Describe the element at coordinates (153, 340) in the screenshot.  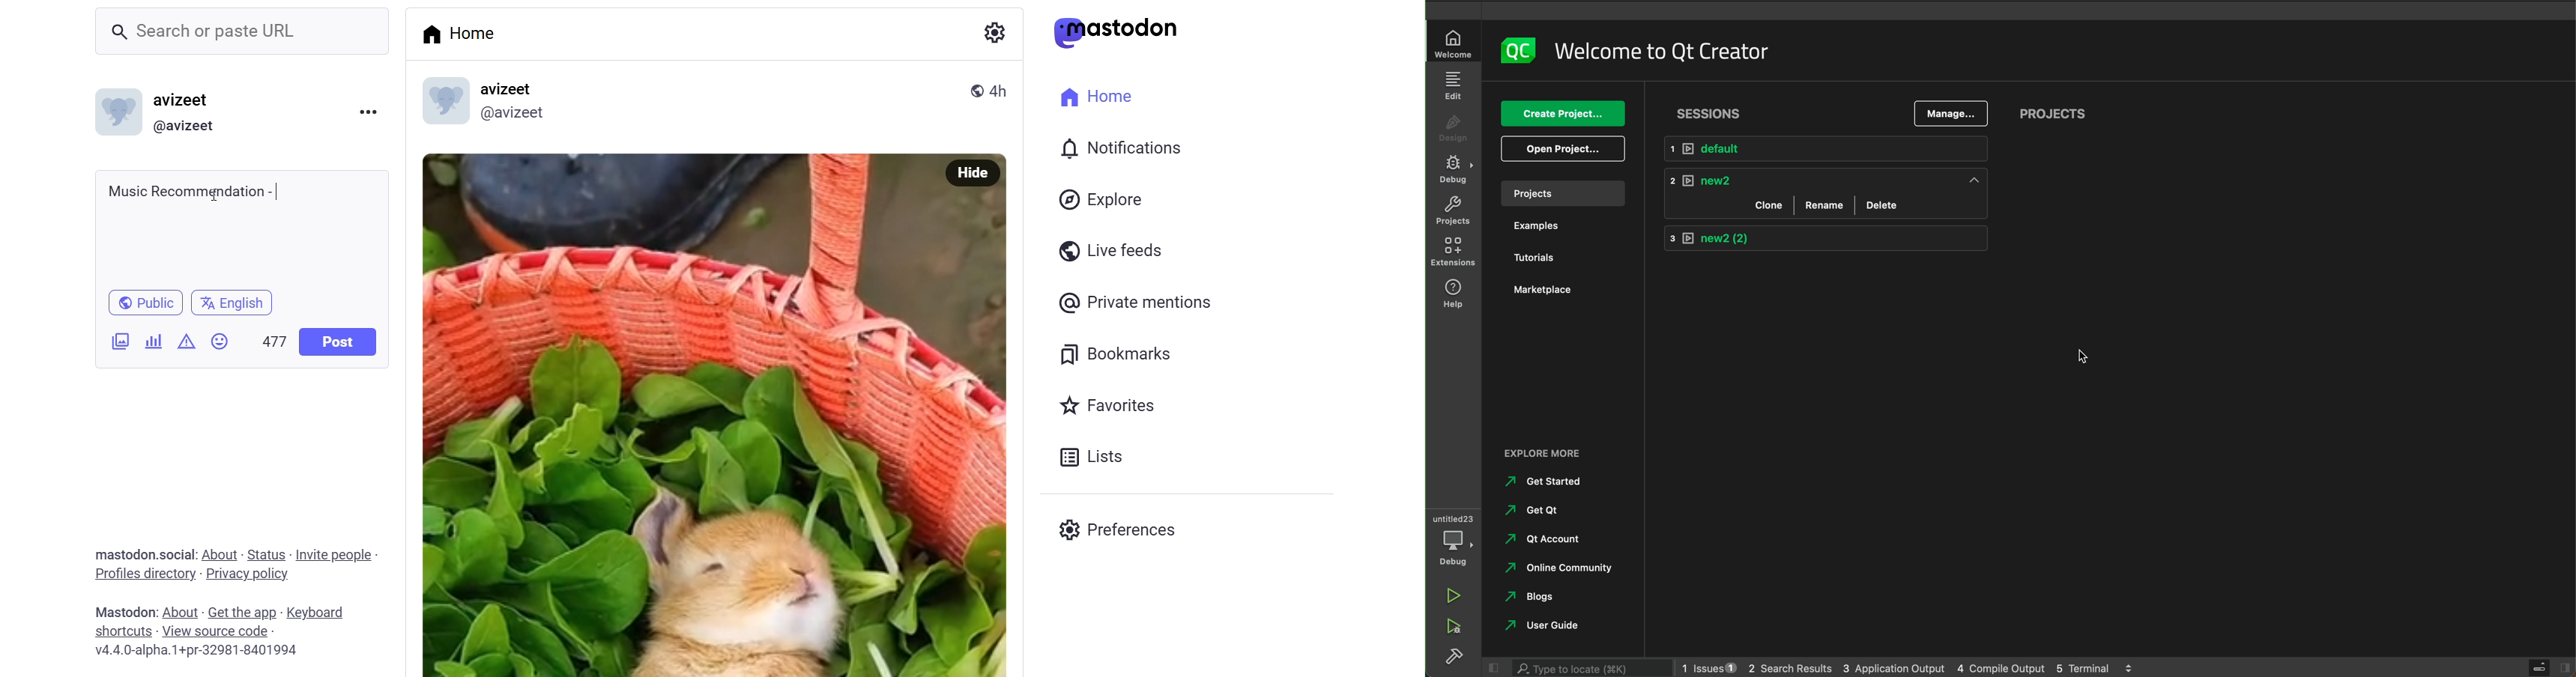
I see `Add Poll` at that location.